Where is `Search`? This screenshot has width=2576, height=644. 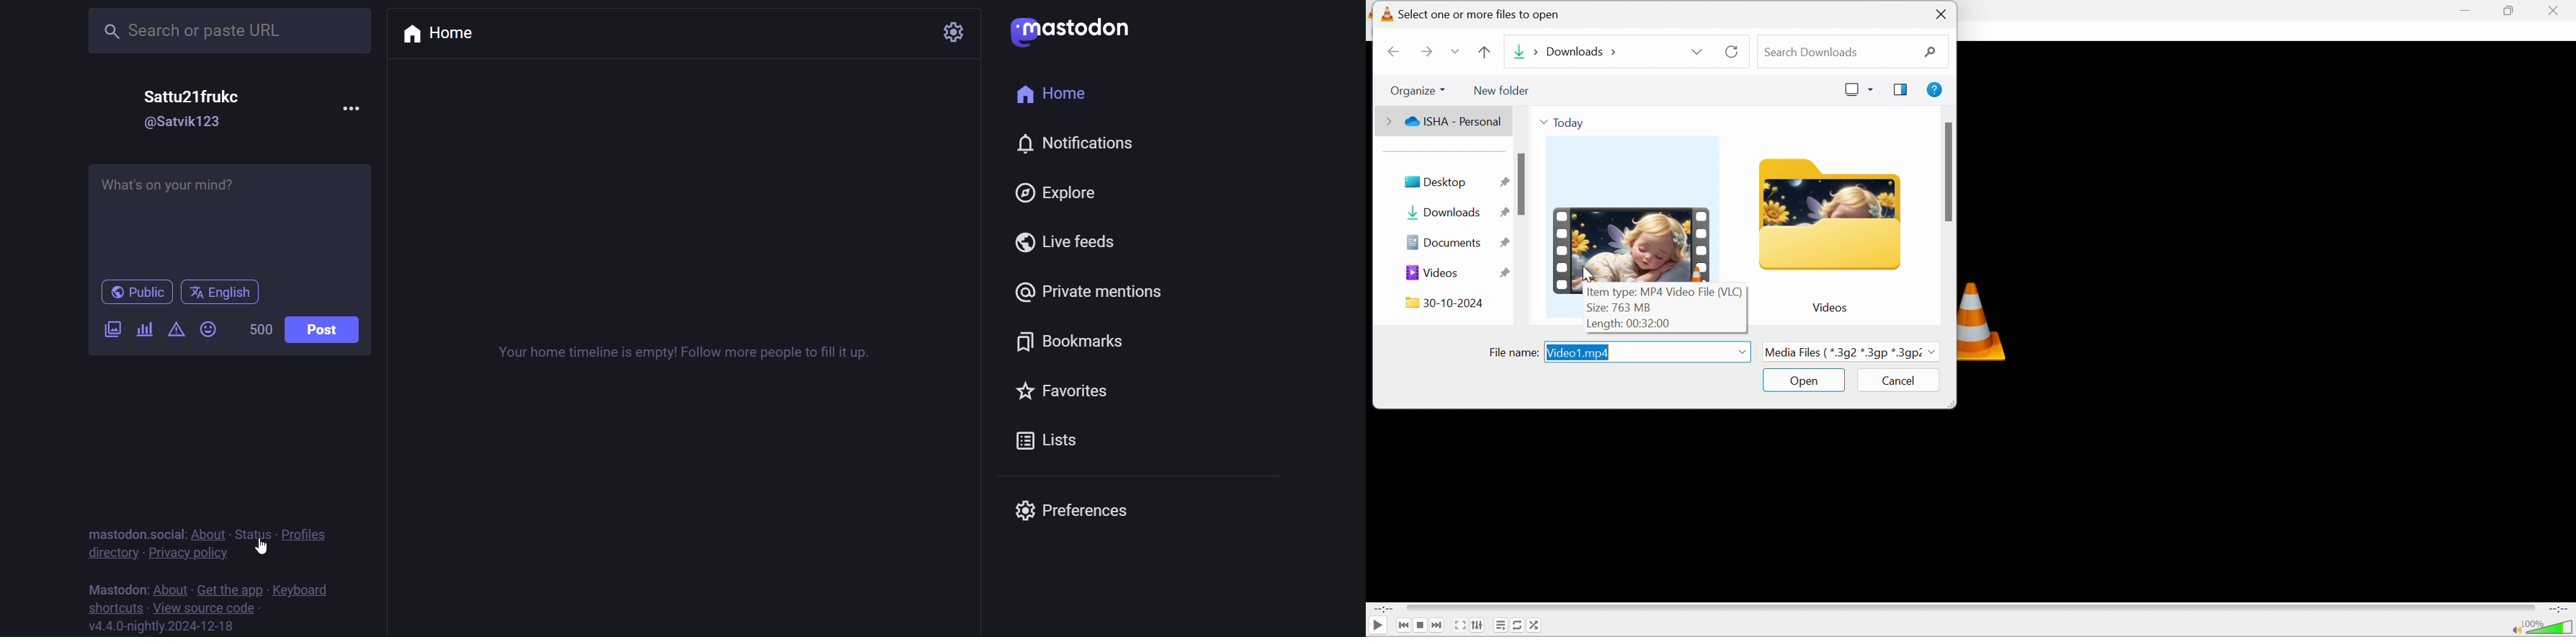
Search is located at coordinates (228, 30).